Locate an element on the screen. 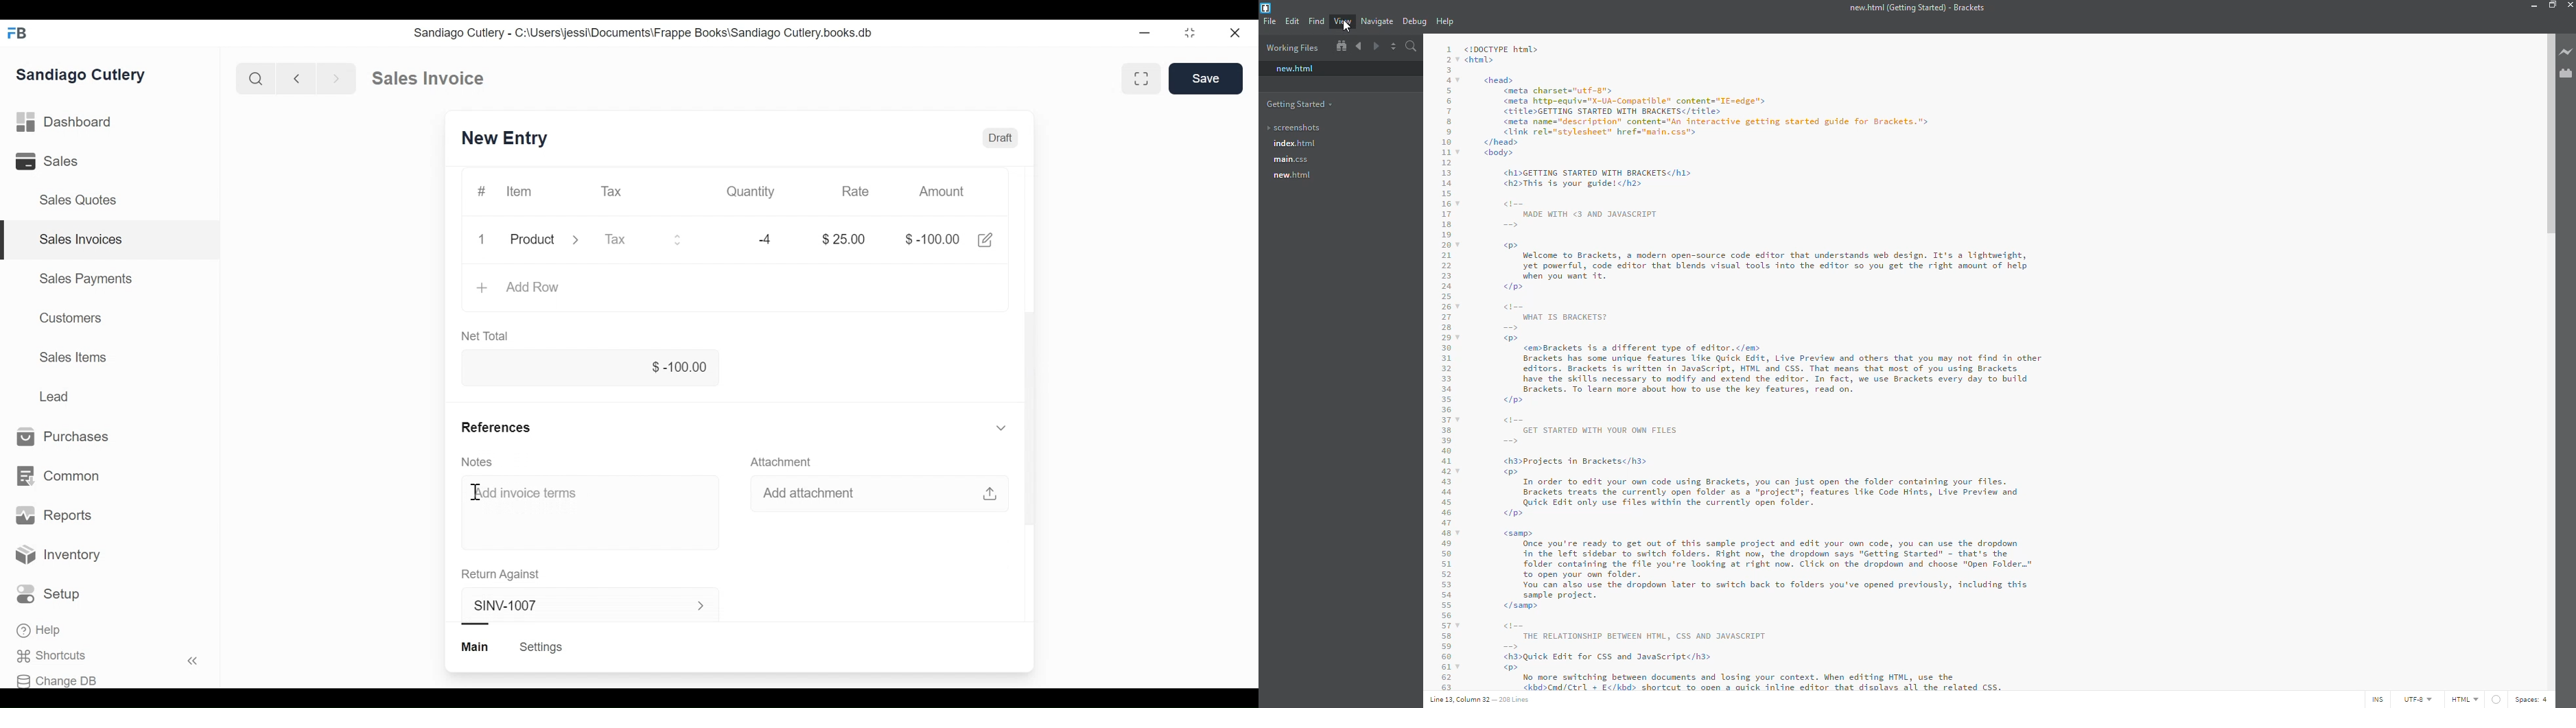  References is located at coordinates (736, 427).